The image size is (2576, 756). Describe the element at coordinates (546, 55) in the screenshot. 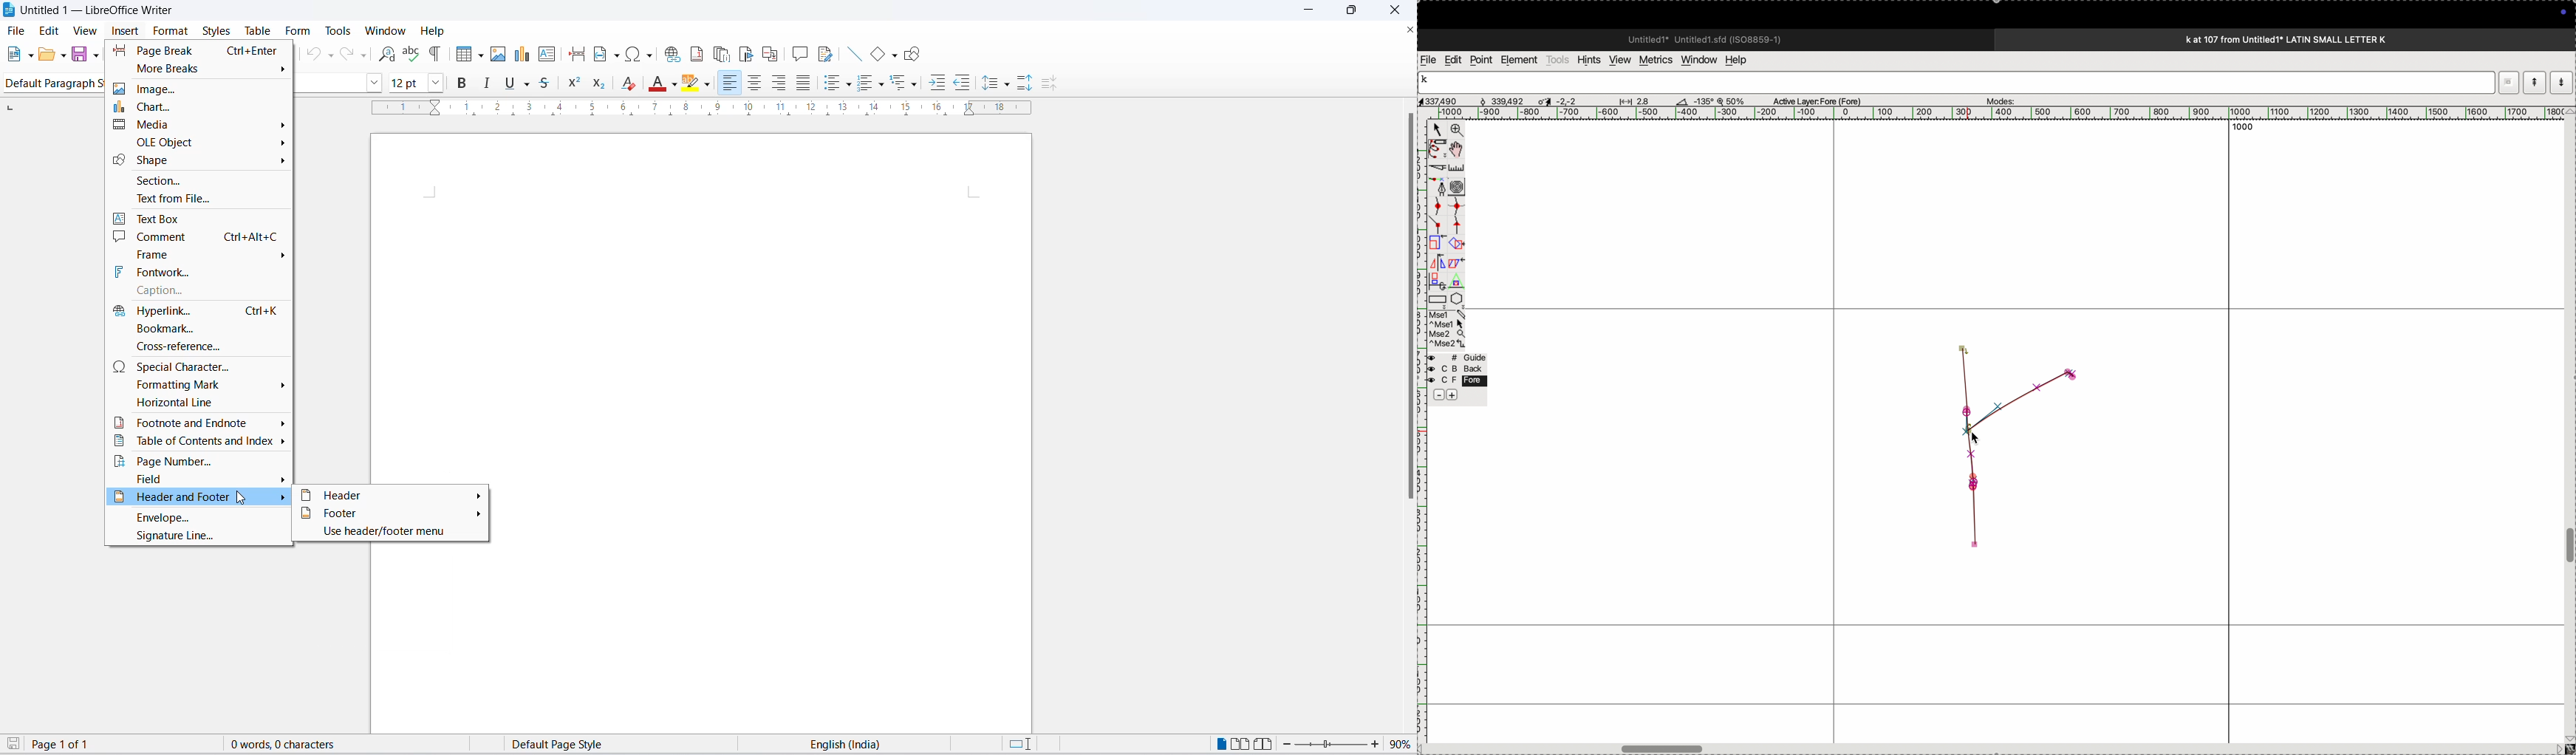

I see `insert text` at that location.